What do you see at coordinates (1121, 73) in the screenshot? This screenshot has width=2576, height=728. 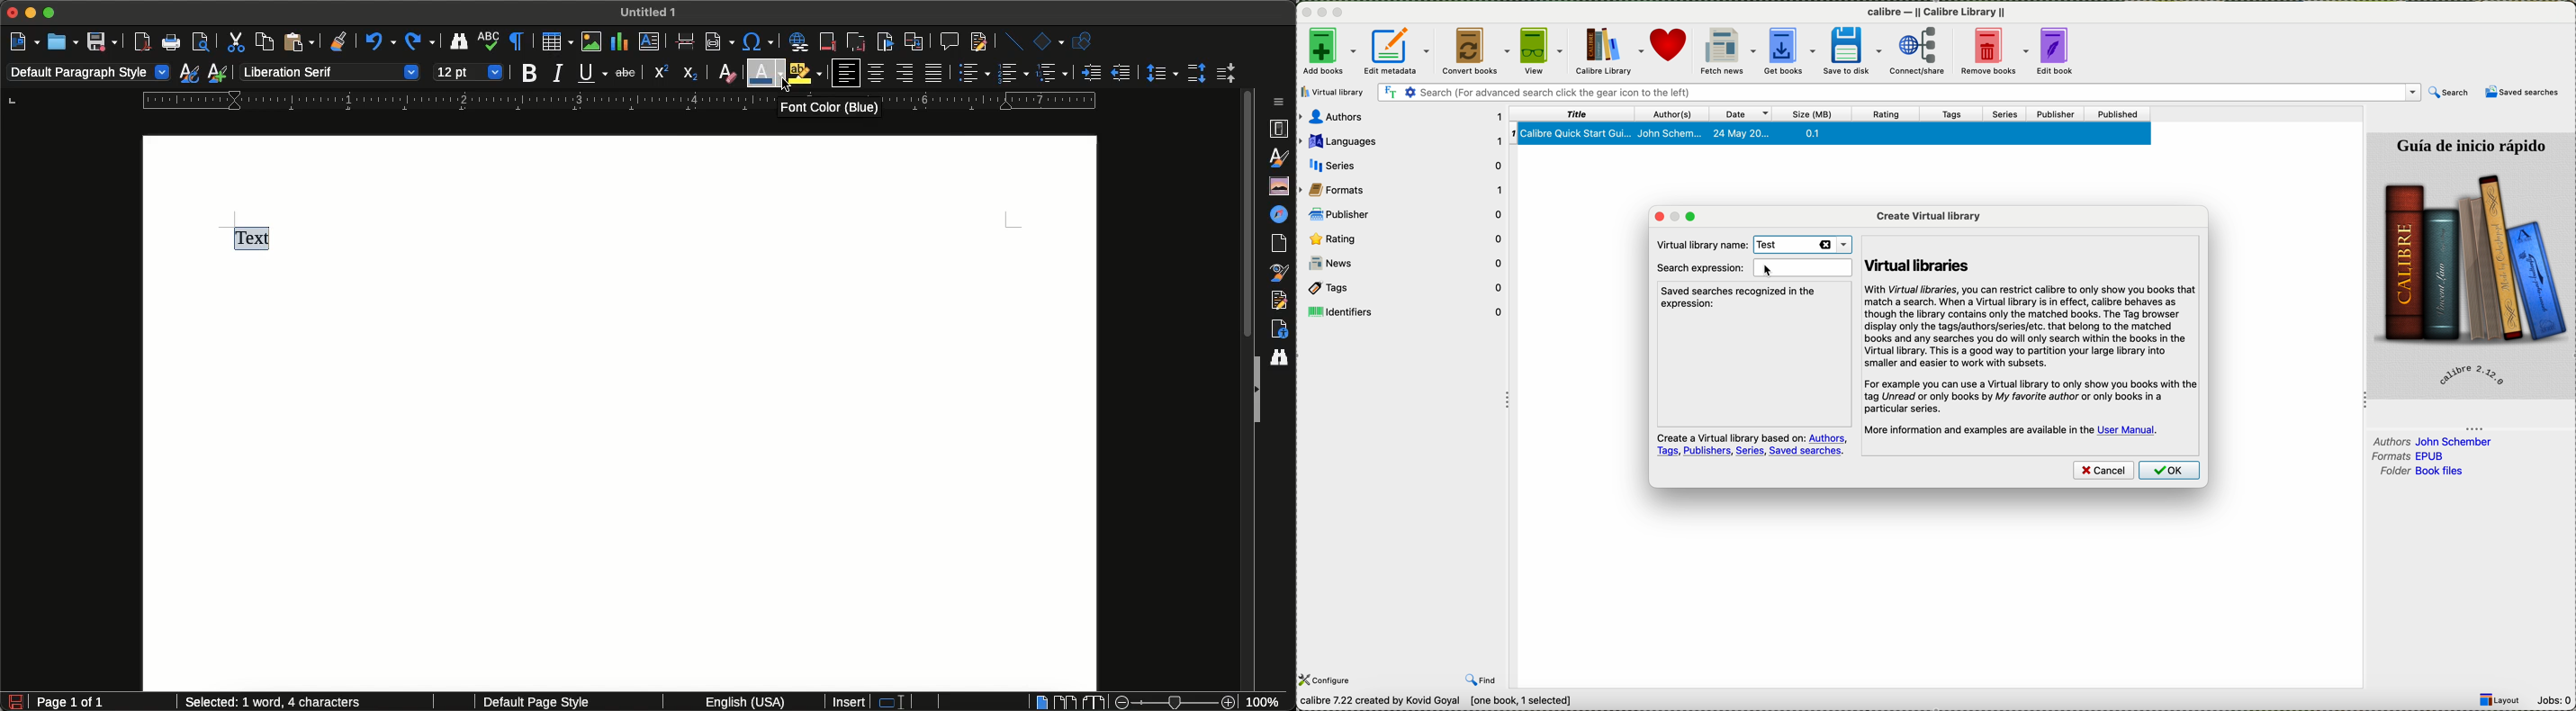 I see `Decrease` at bounding box center [1121, 73].